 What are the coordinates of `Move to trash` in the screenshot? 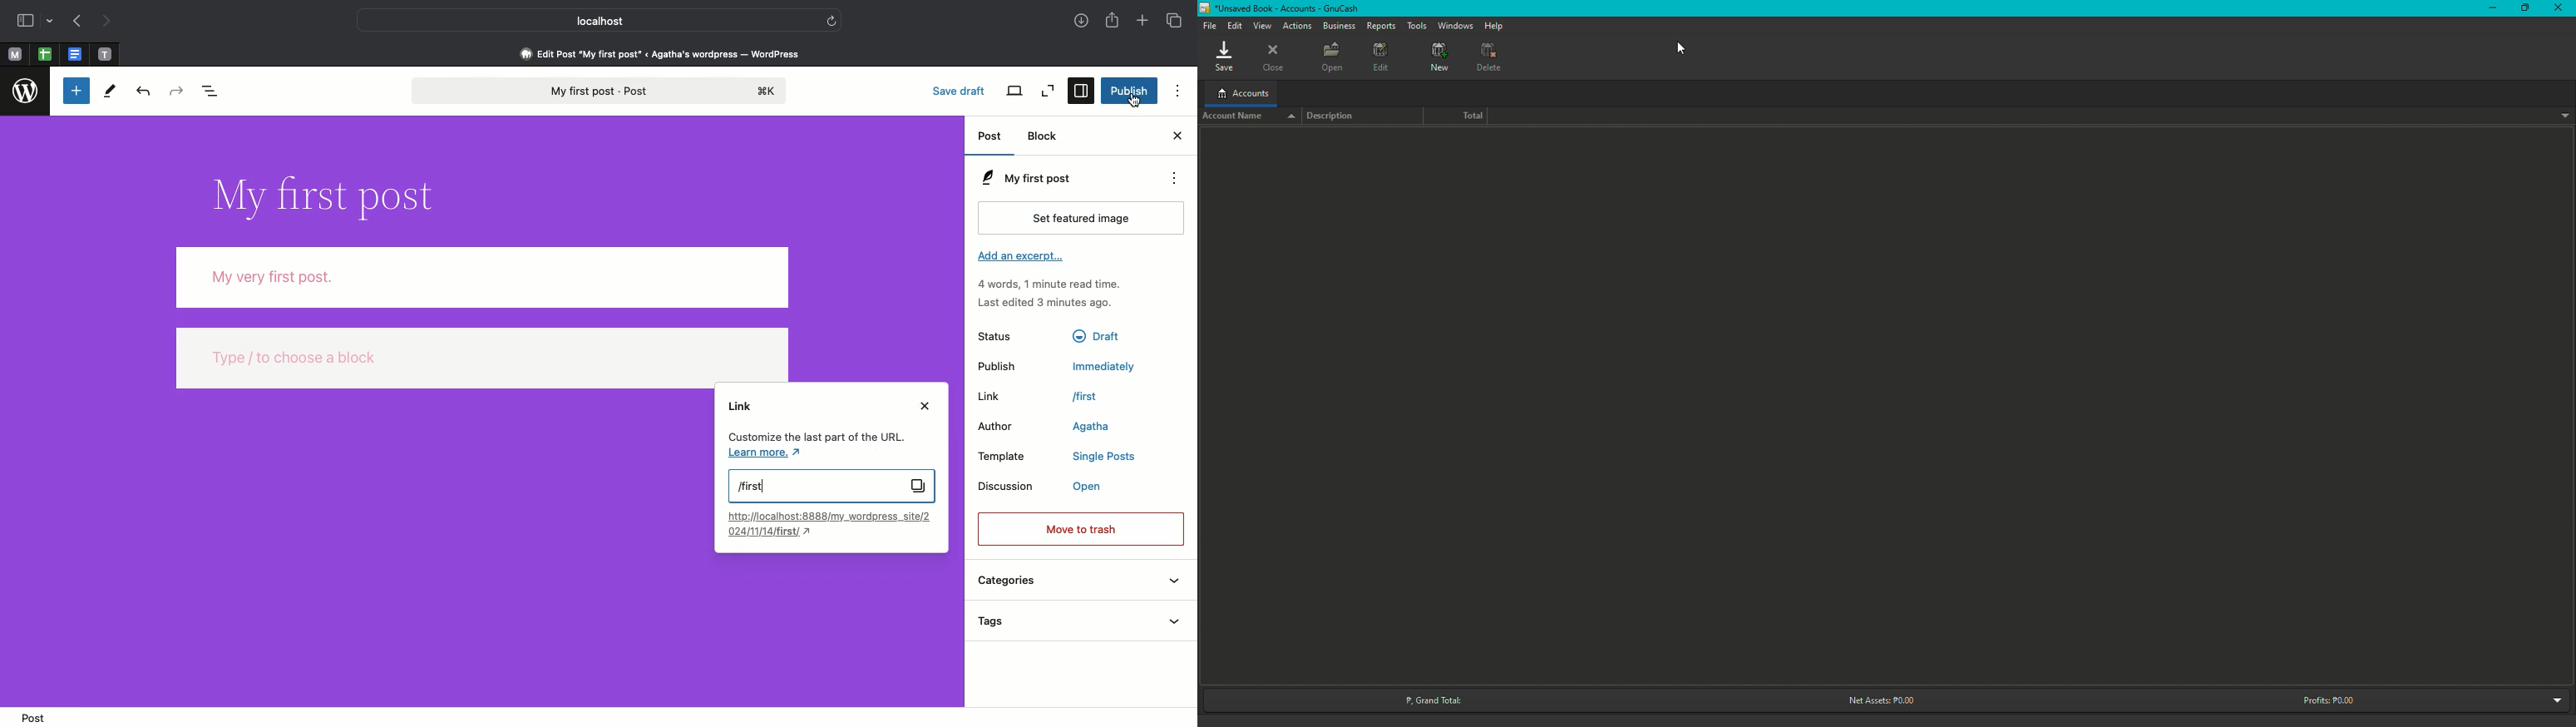 It's located at (1081, 530).